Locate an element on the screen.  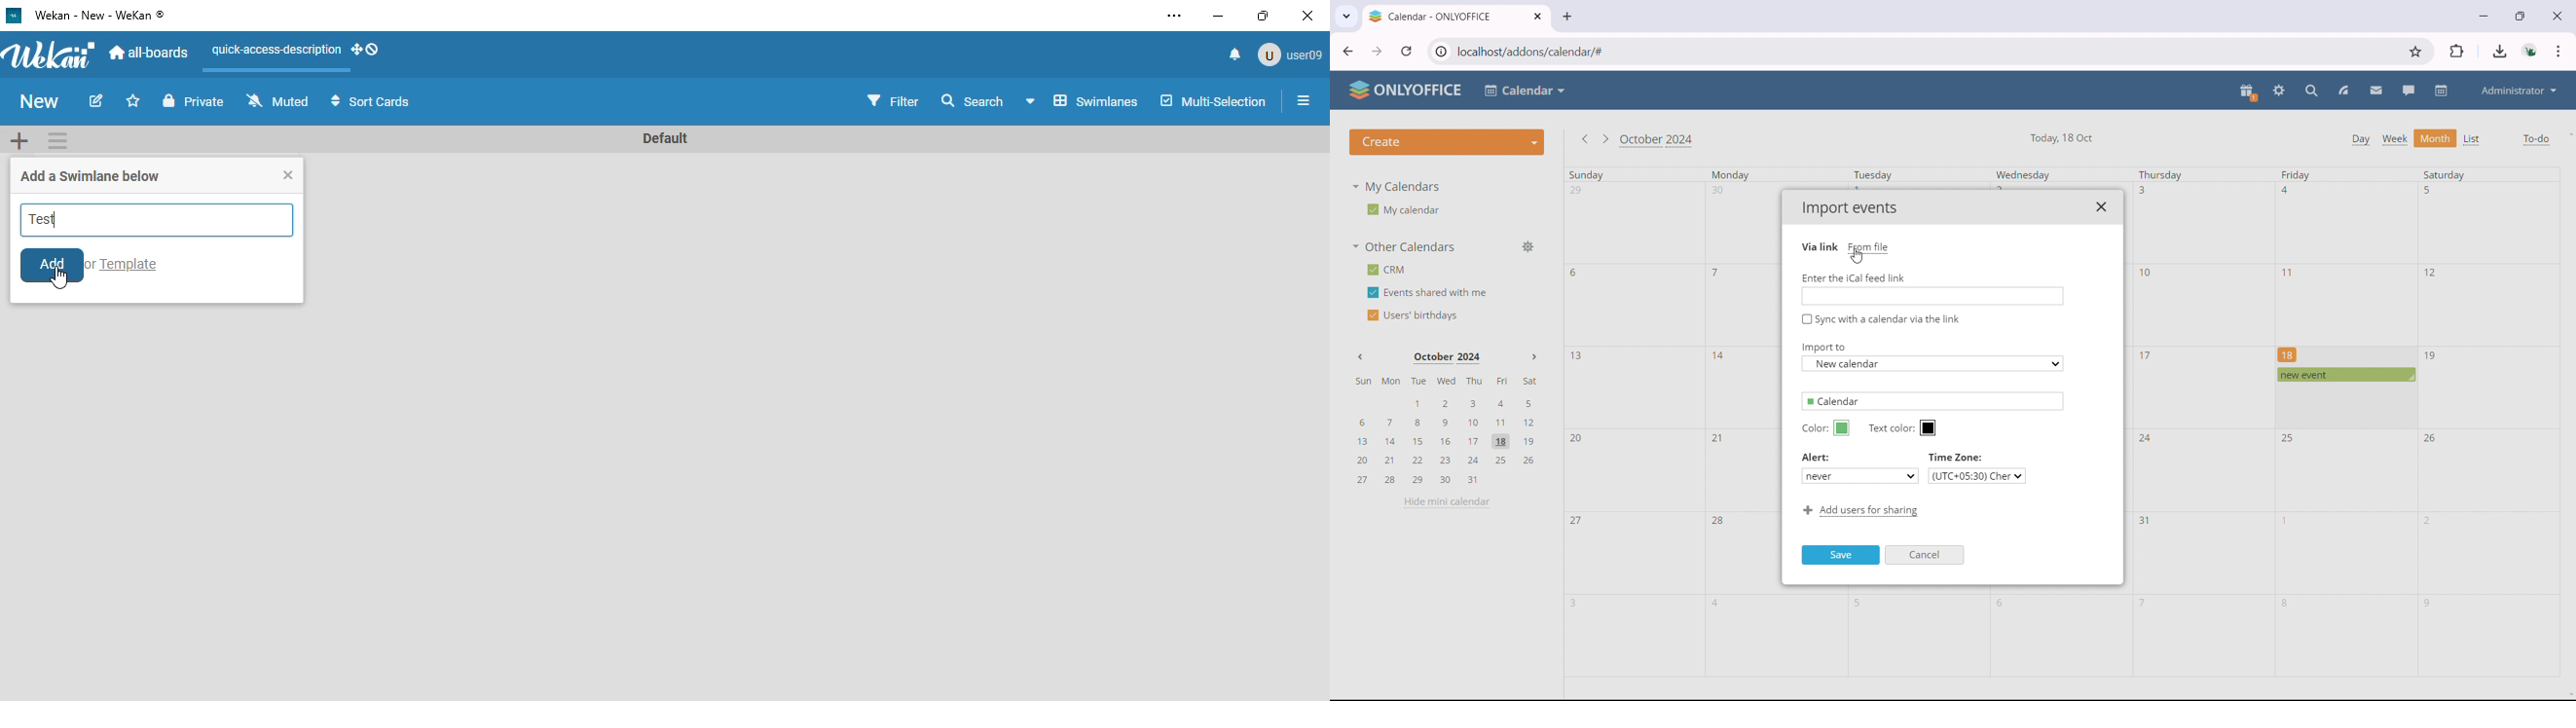
4 is located at coordinates (1717, 603).